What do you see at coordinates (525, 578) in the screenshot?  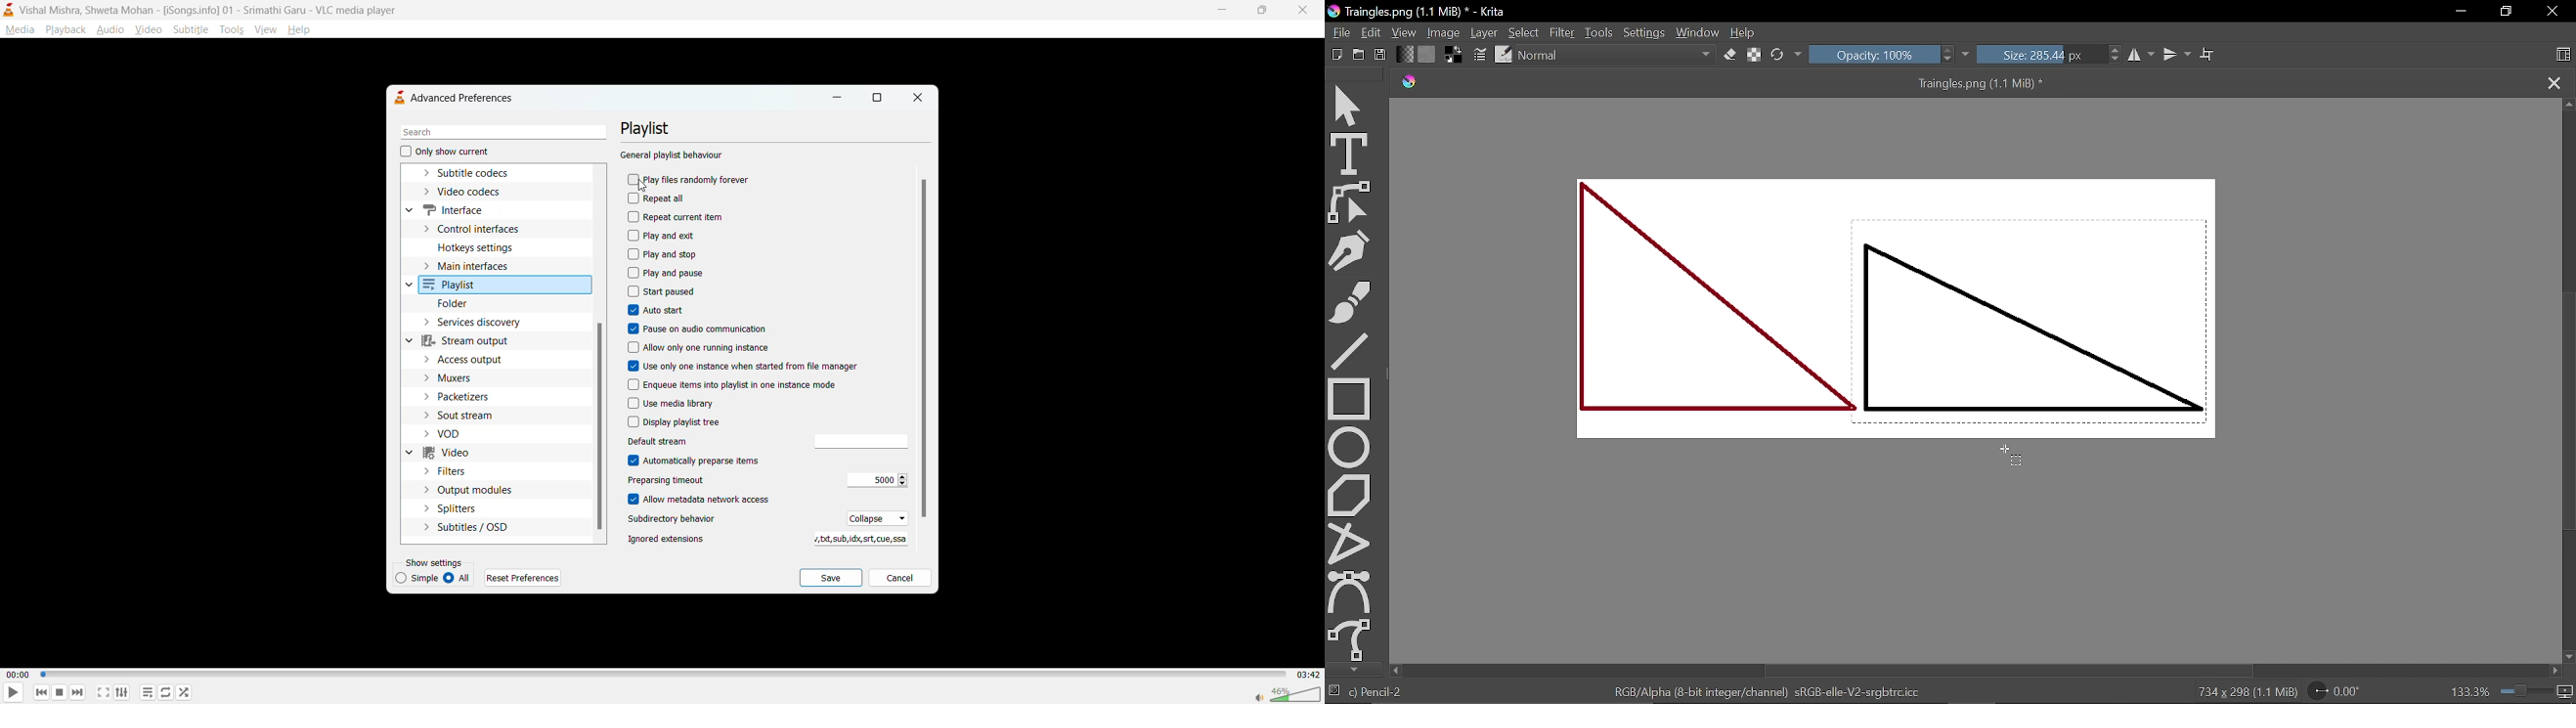 I see `reset preferences` at bounding box center [525, 578].